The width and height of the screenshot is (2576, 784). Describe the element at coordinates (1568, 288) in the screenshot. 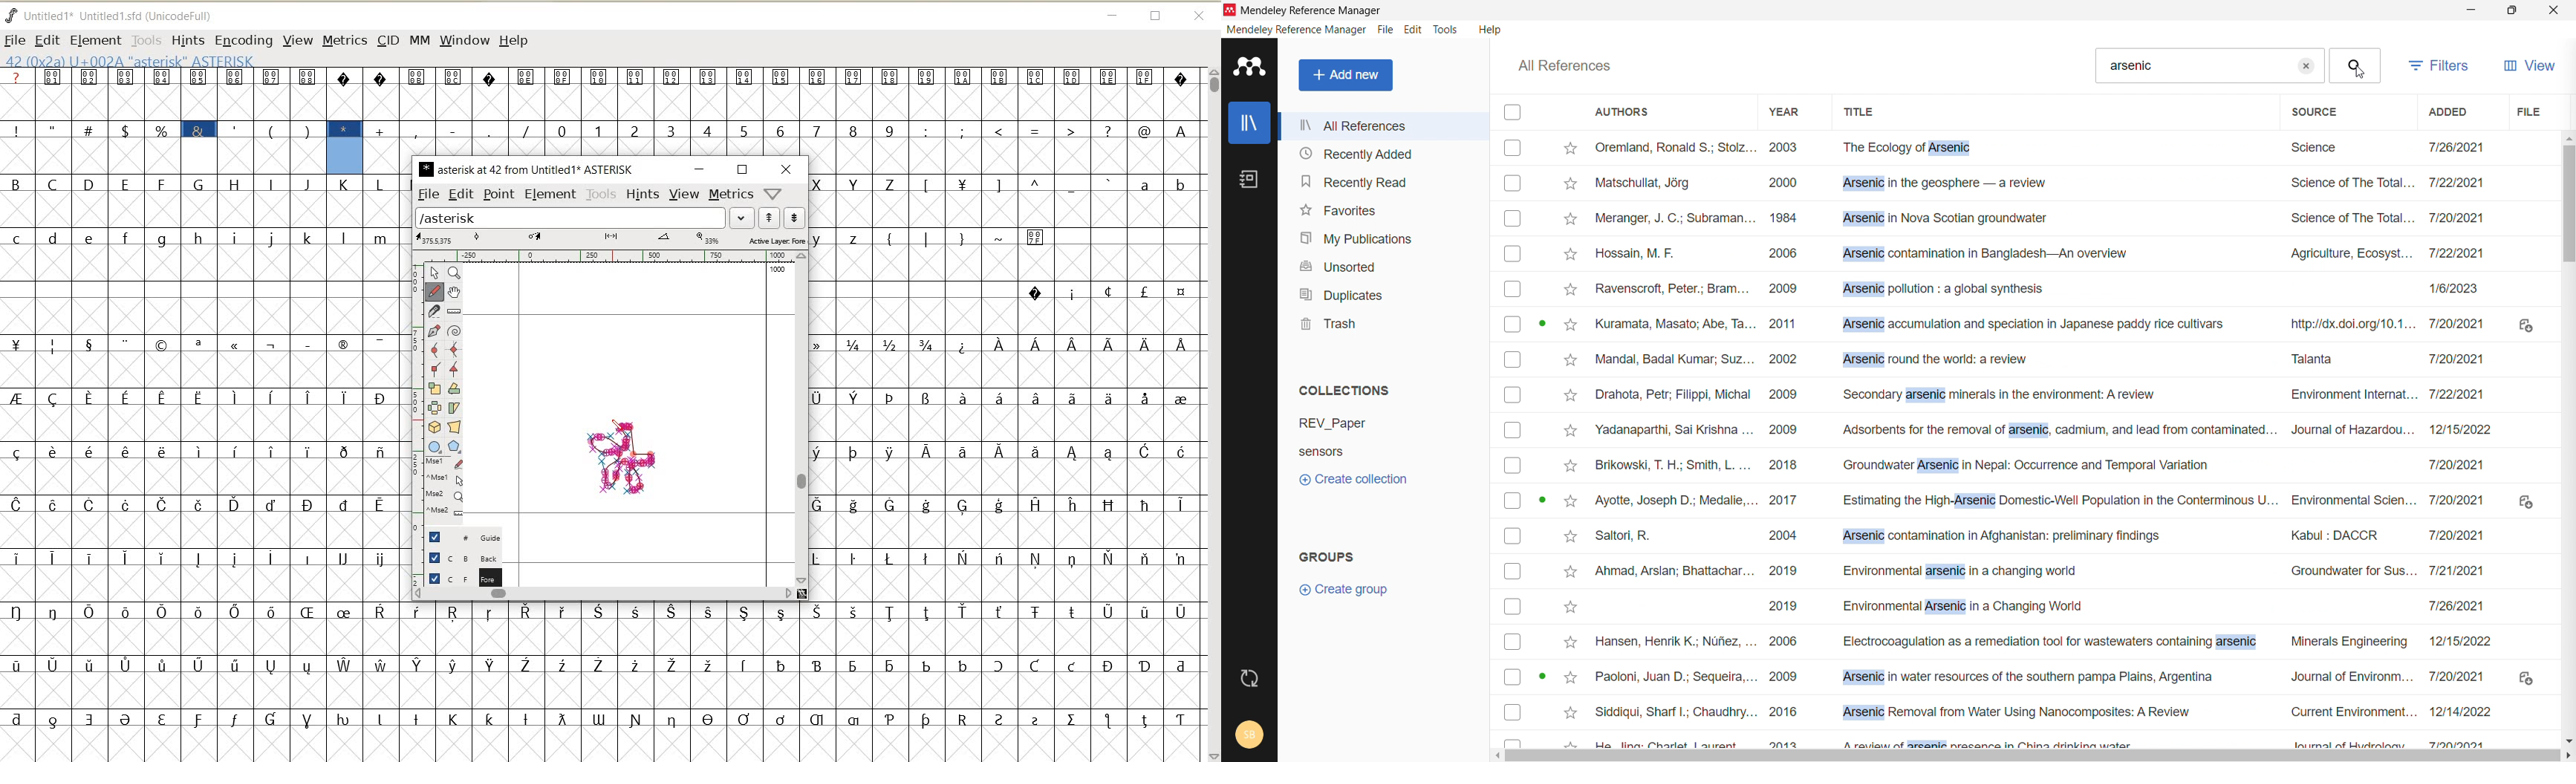

I see `Add to favorites` at that location.